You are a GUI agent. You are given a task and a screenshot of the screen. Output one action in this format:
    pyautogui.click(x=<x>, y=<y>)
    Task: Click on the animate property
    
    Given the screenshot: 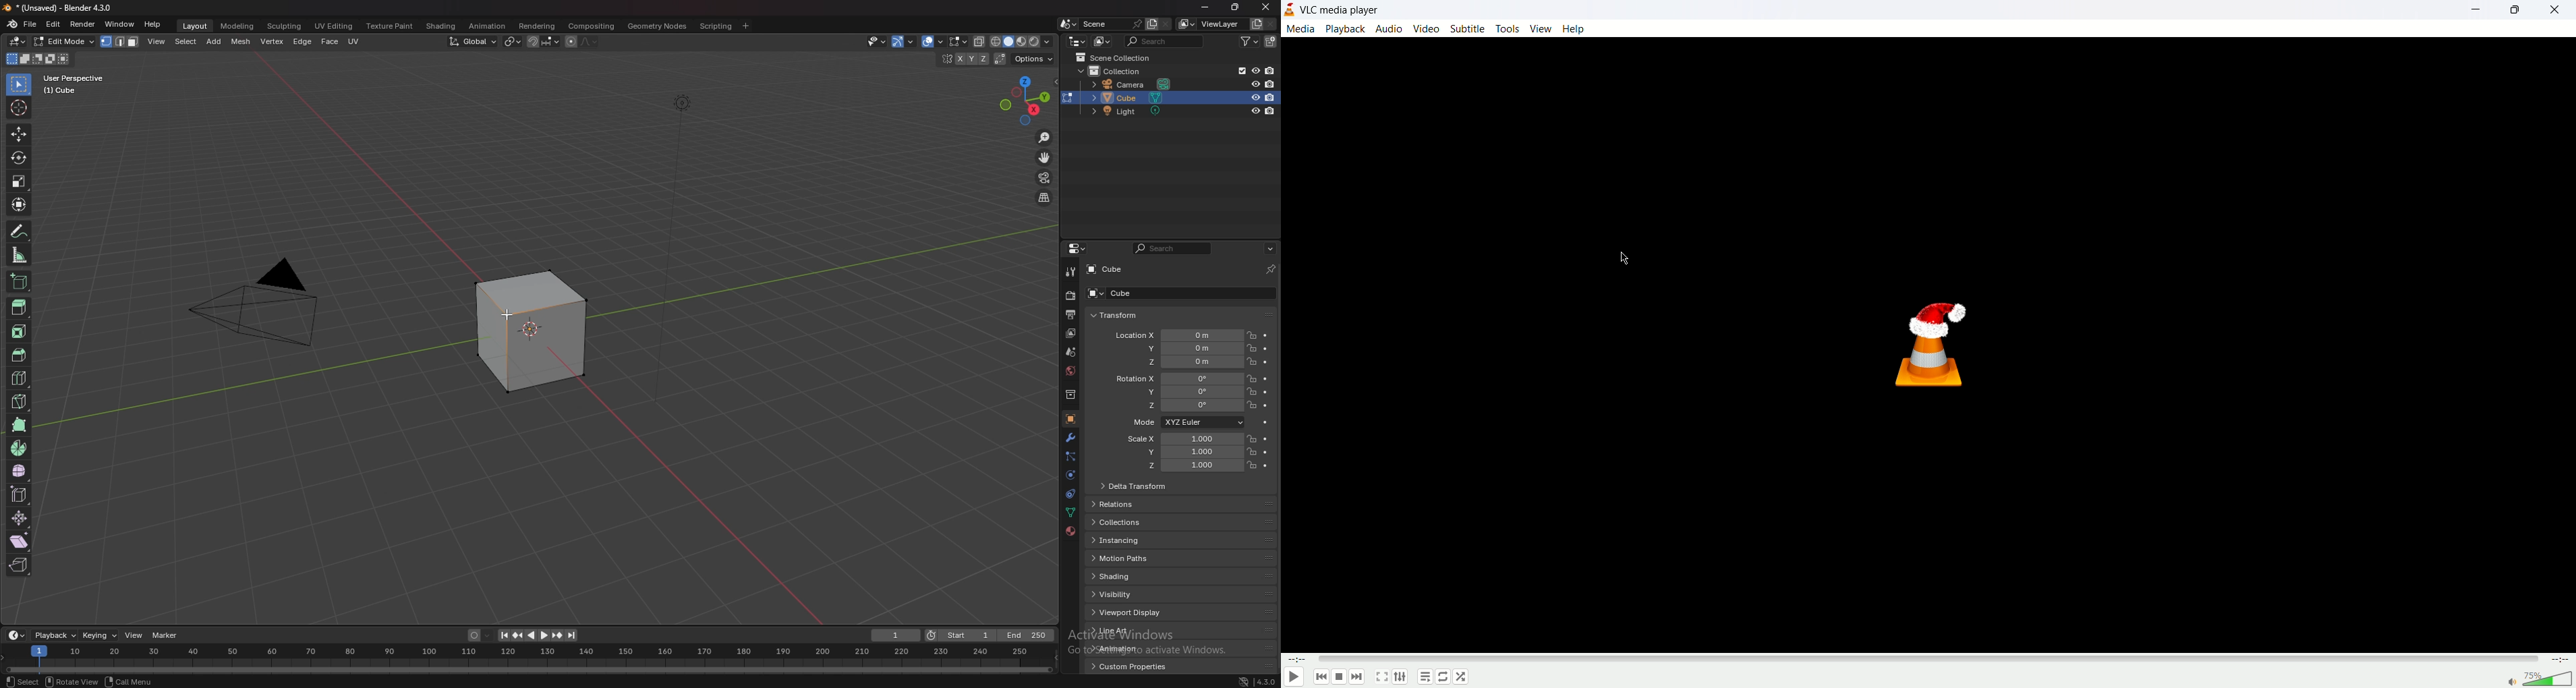 What is the action you would take?
    pyautogui.click(x=1266, y=348)
    